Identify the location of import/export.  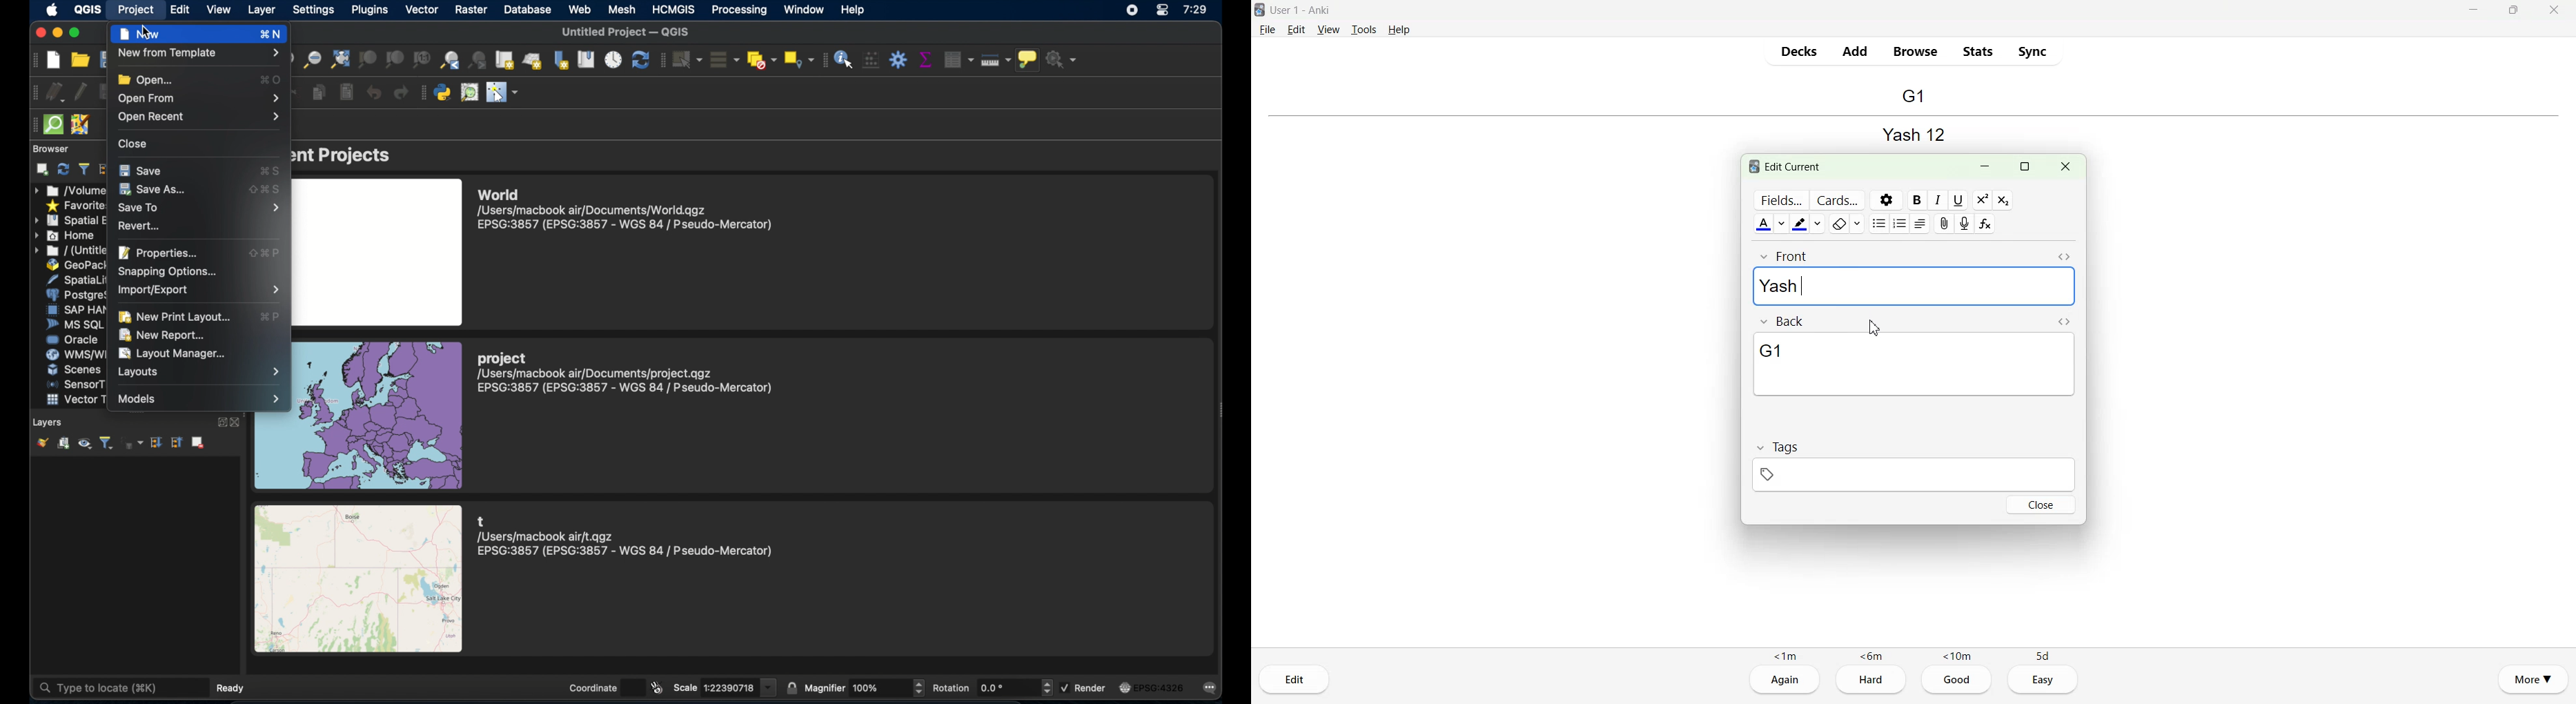
(200, 289).